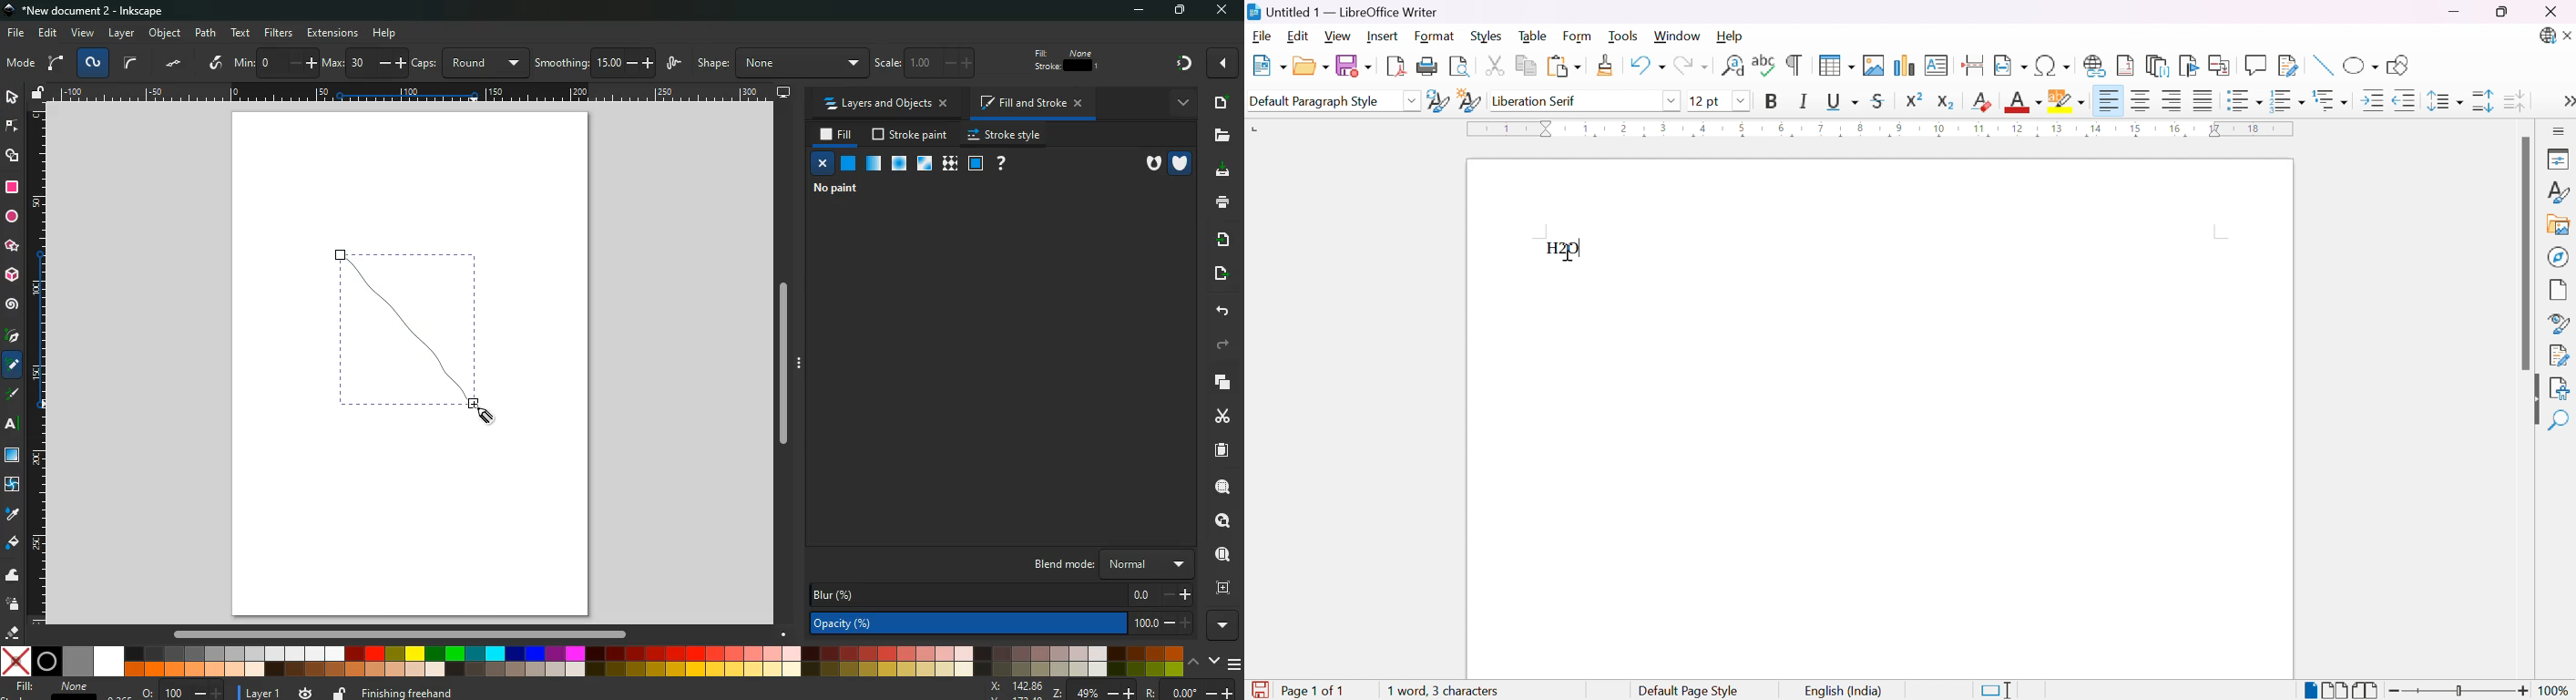 Image resolution: width=2576 pixels, height=700 pixels. I want to click on Increase indent , so click(2376, 103).